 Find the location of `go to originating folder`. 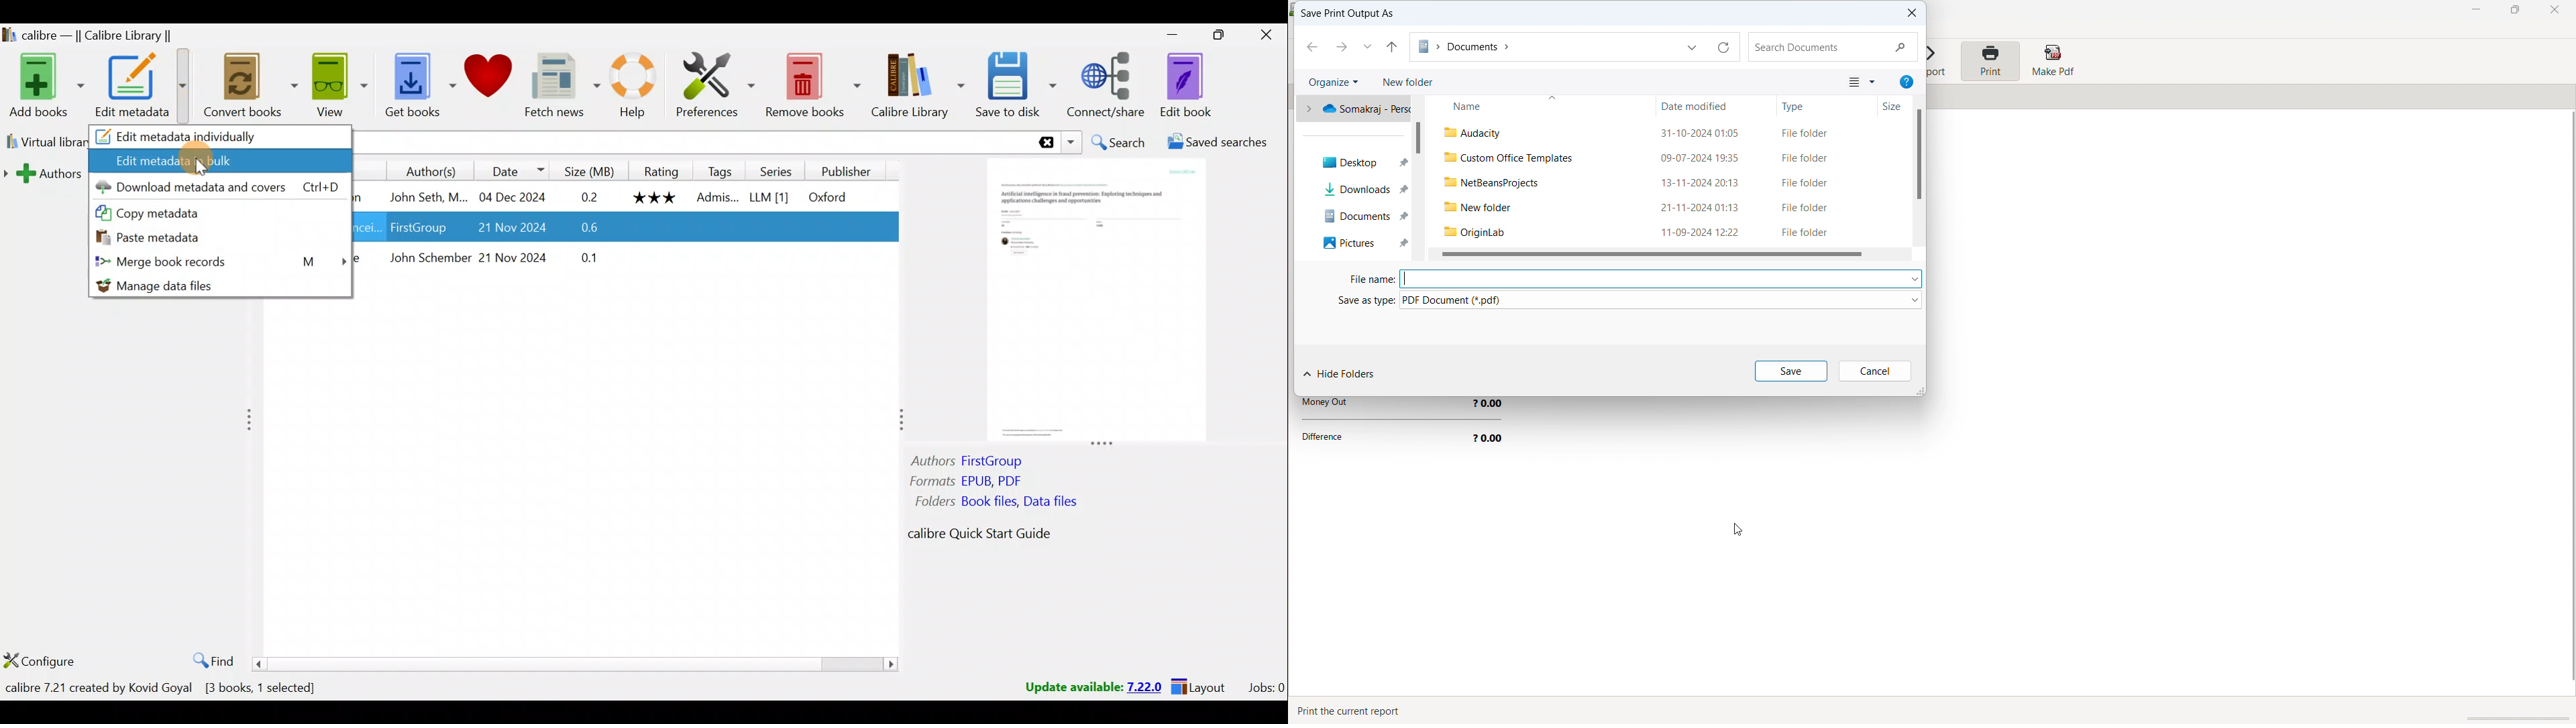

go to originating folder is located at coordinates (1393, 47).